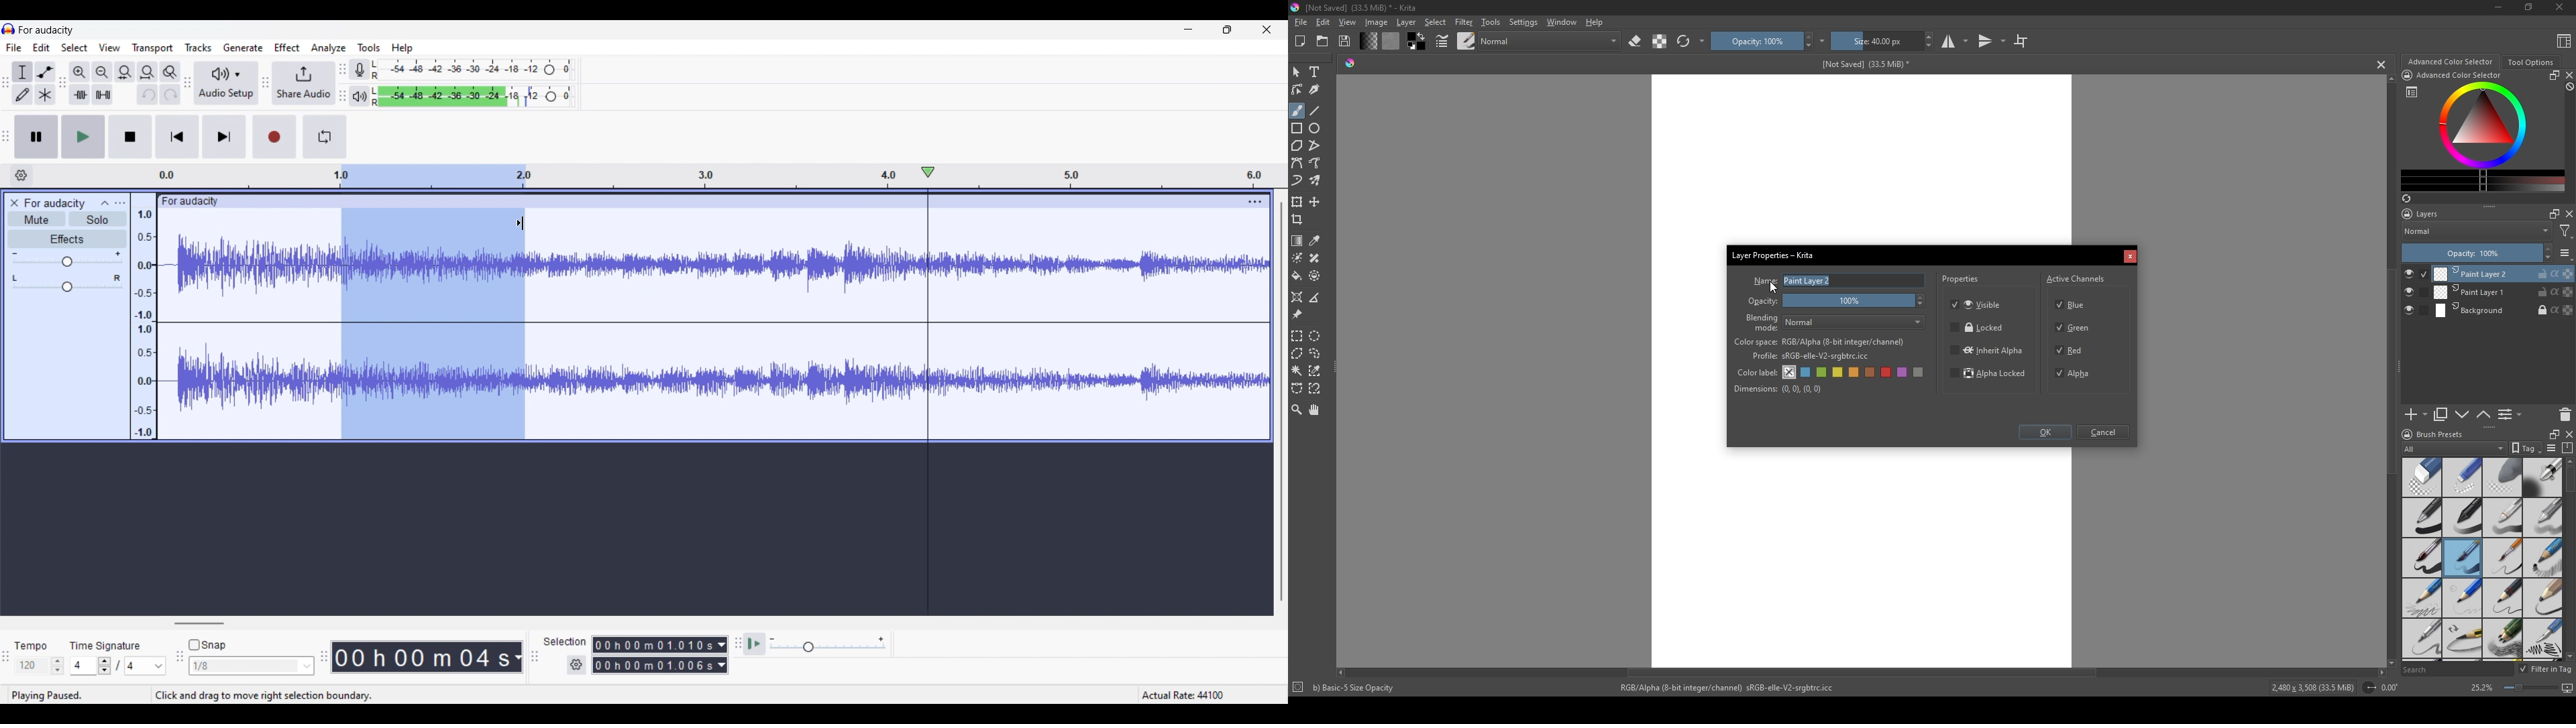 This screenshot has width=2576, height=728. What do you see at coordinates (1659, 41) in the screenshot?
I see `contrast` at bounding box center [1659, 41].